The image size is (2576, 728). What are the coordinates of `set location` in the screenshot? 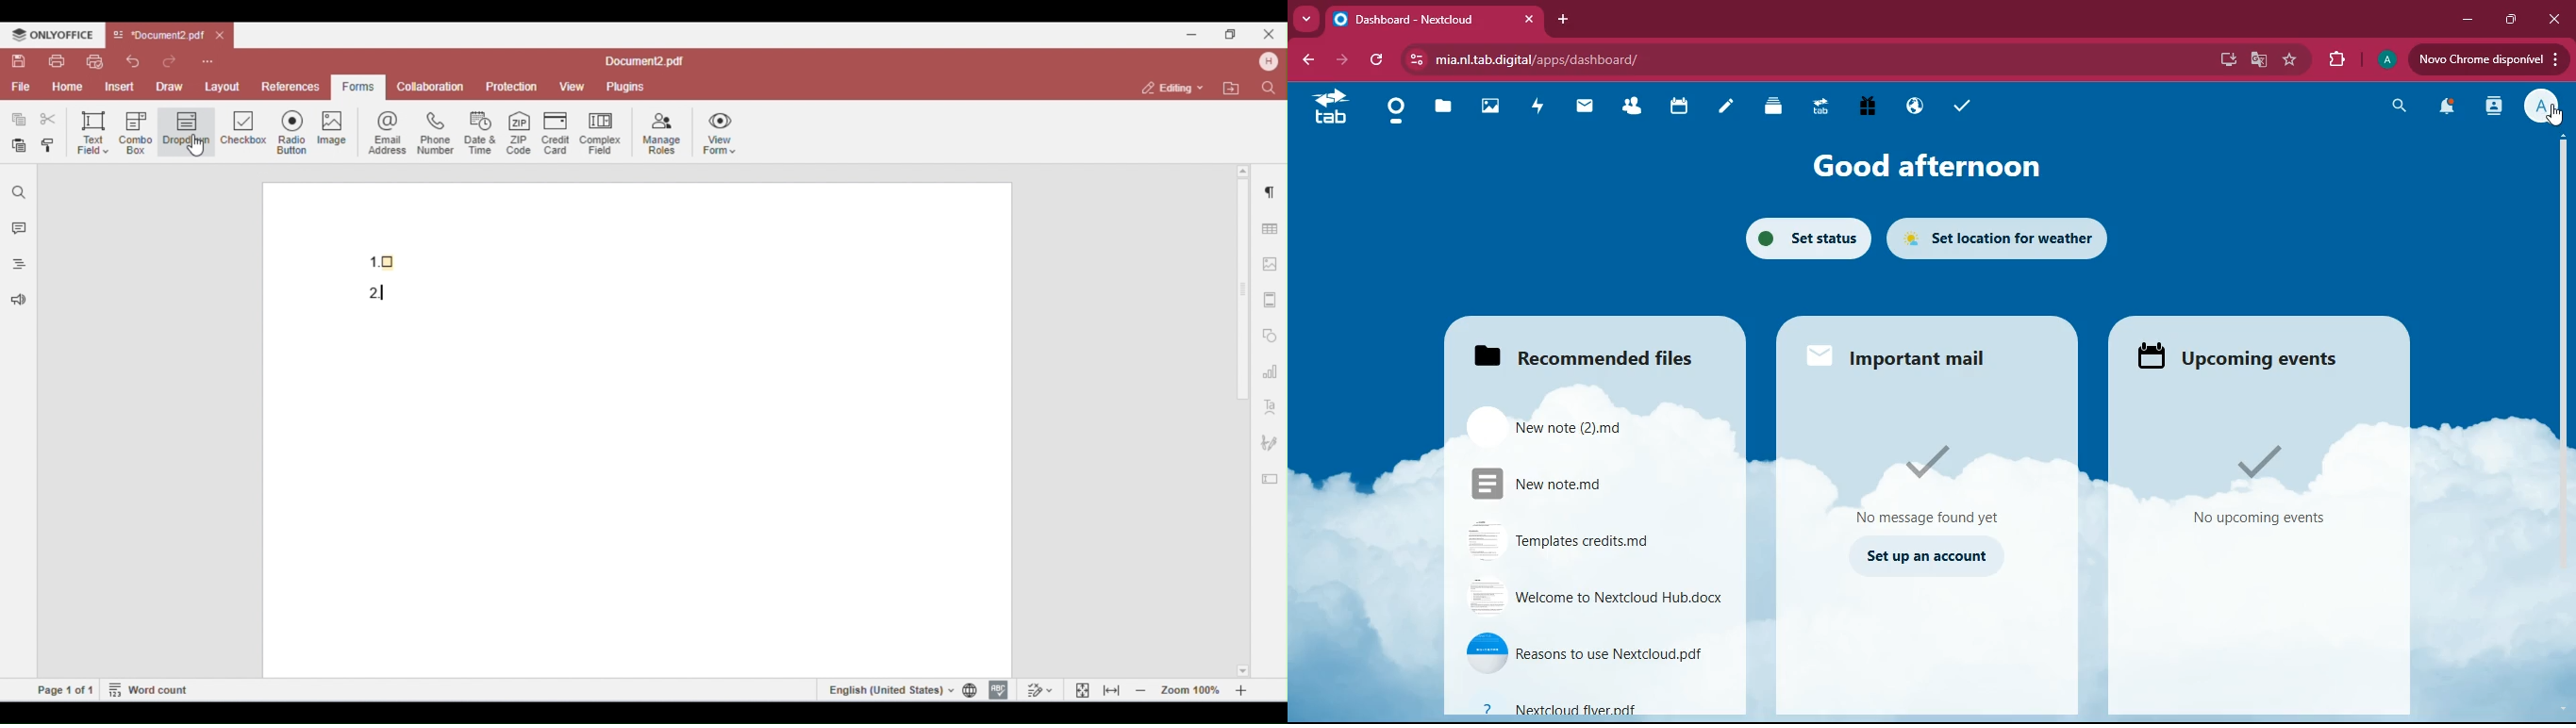 It's located at (2001, 238).